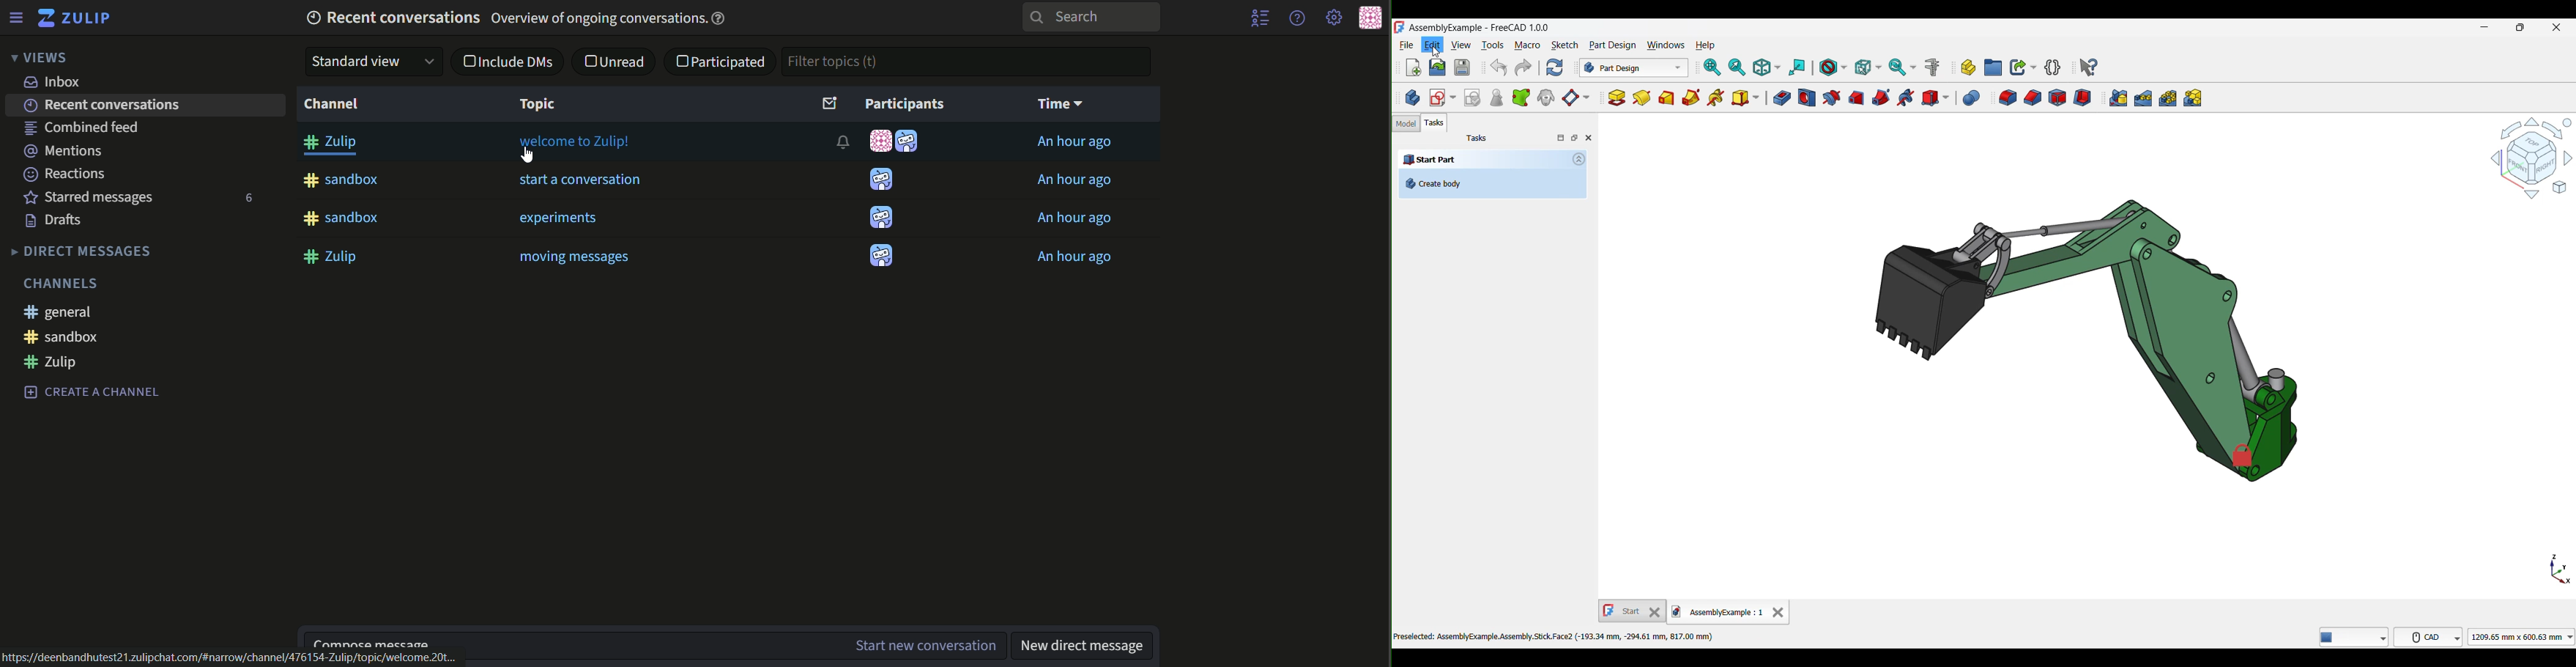  I want to click on notification, so click(843, 141).